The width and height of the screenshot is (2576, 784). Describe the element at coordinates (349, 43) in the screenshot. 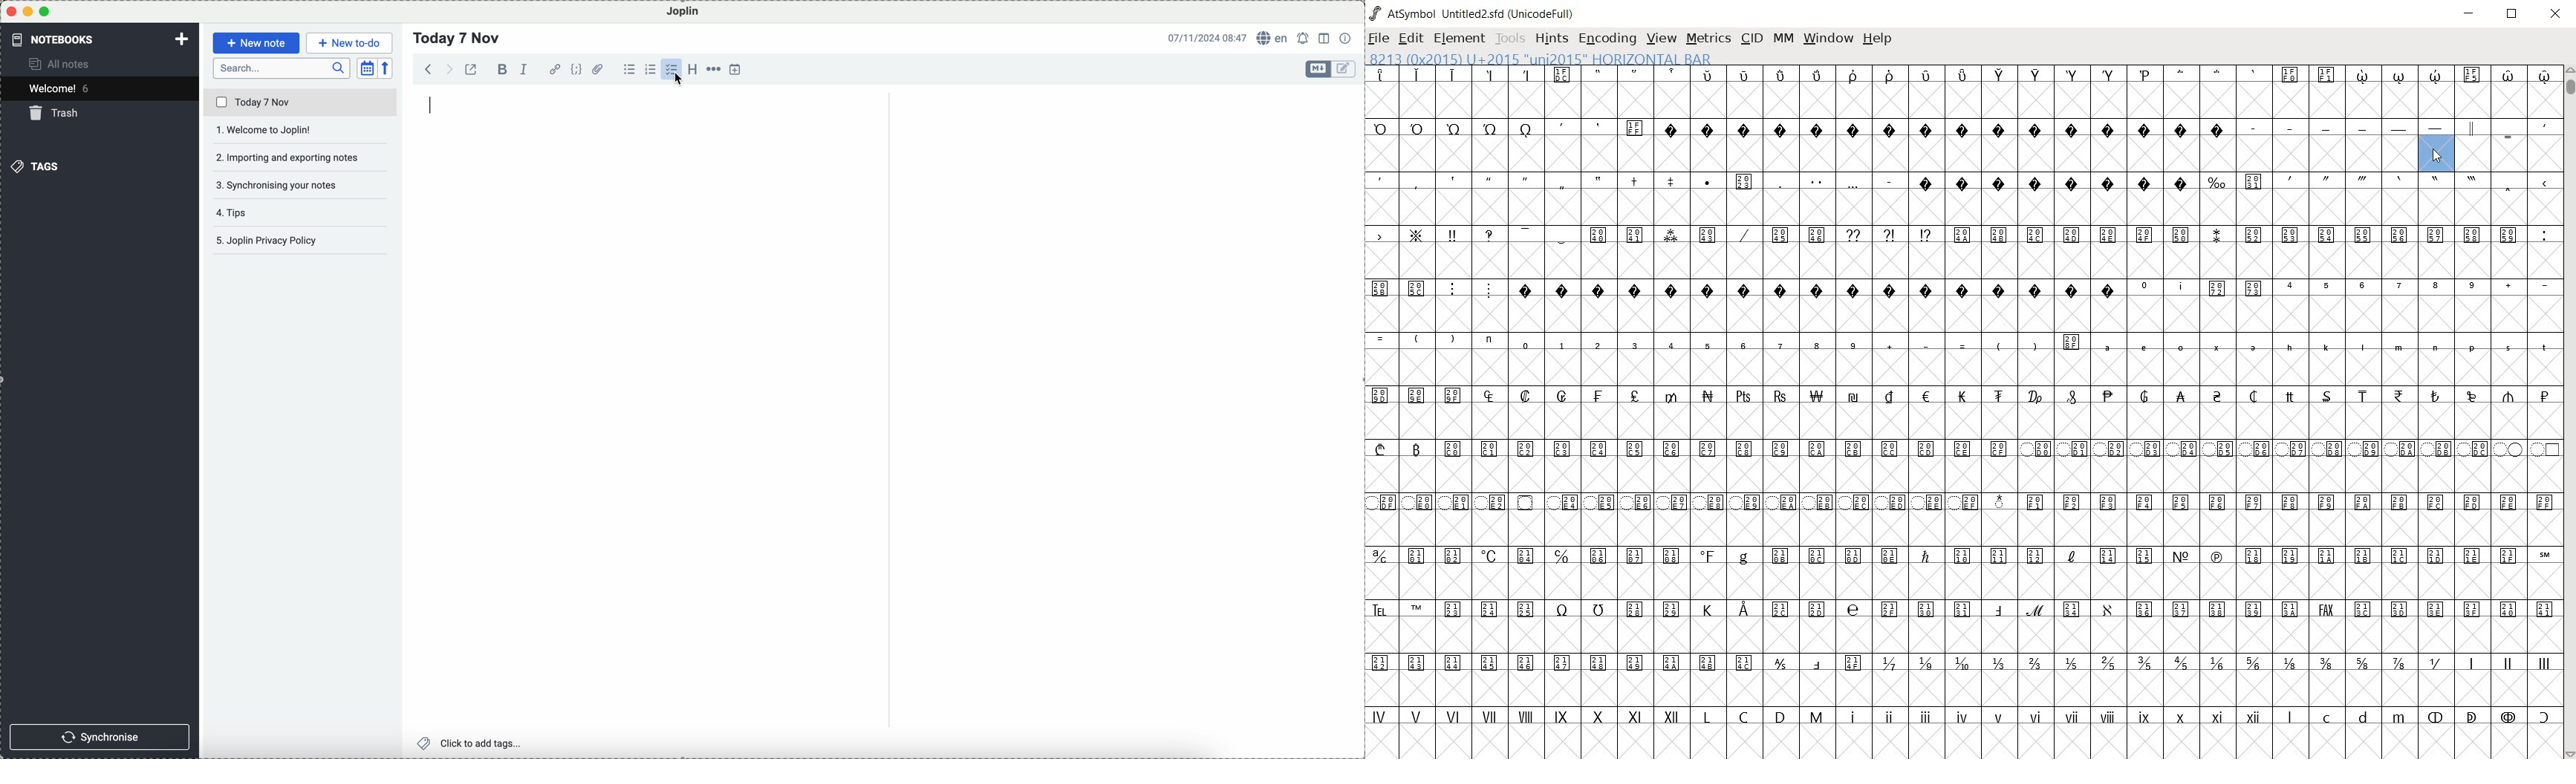

I see `new to-do button` at that location.